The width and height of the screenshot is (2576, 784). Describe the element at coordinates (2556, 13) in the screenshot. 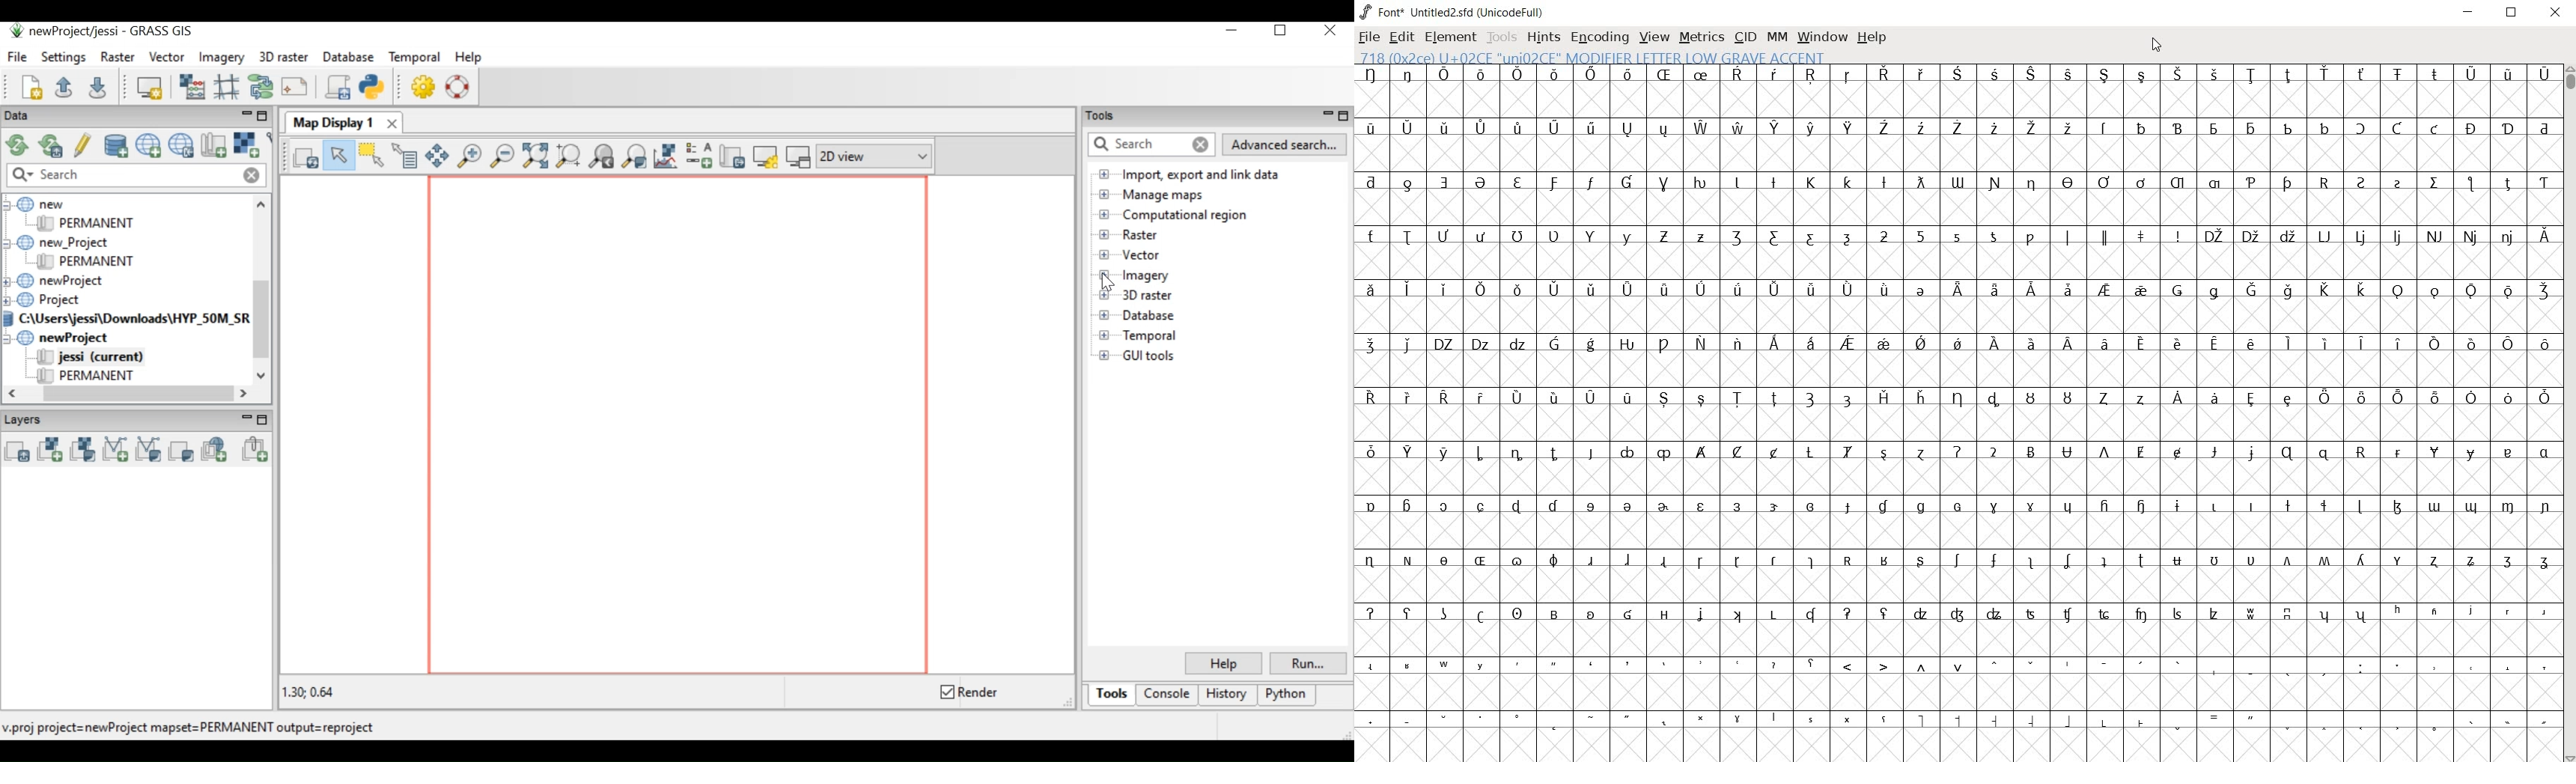

I see `close` at that location.